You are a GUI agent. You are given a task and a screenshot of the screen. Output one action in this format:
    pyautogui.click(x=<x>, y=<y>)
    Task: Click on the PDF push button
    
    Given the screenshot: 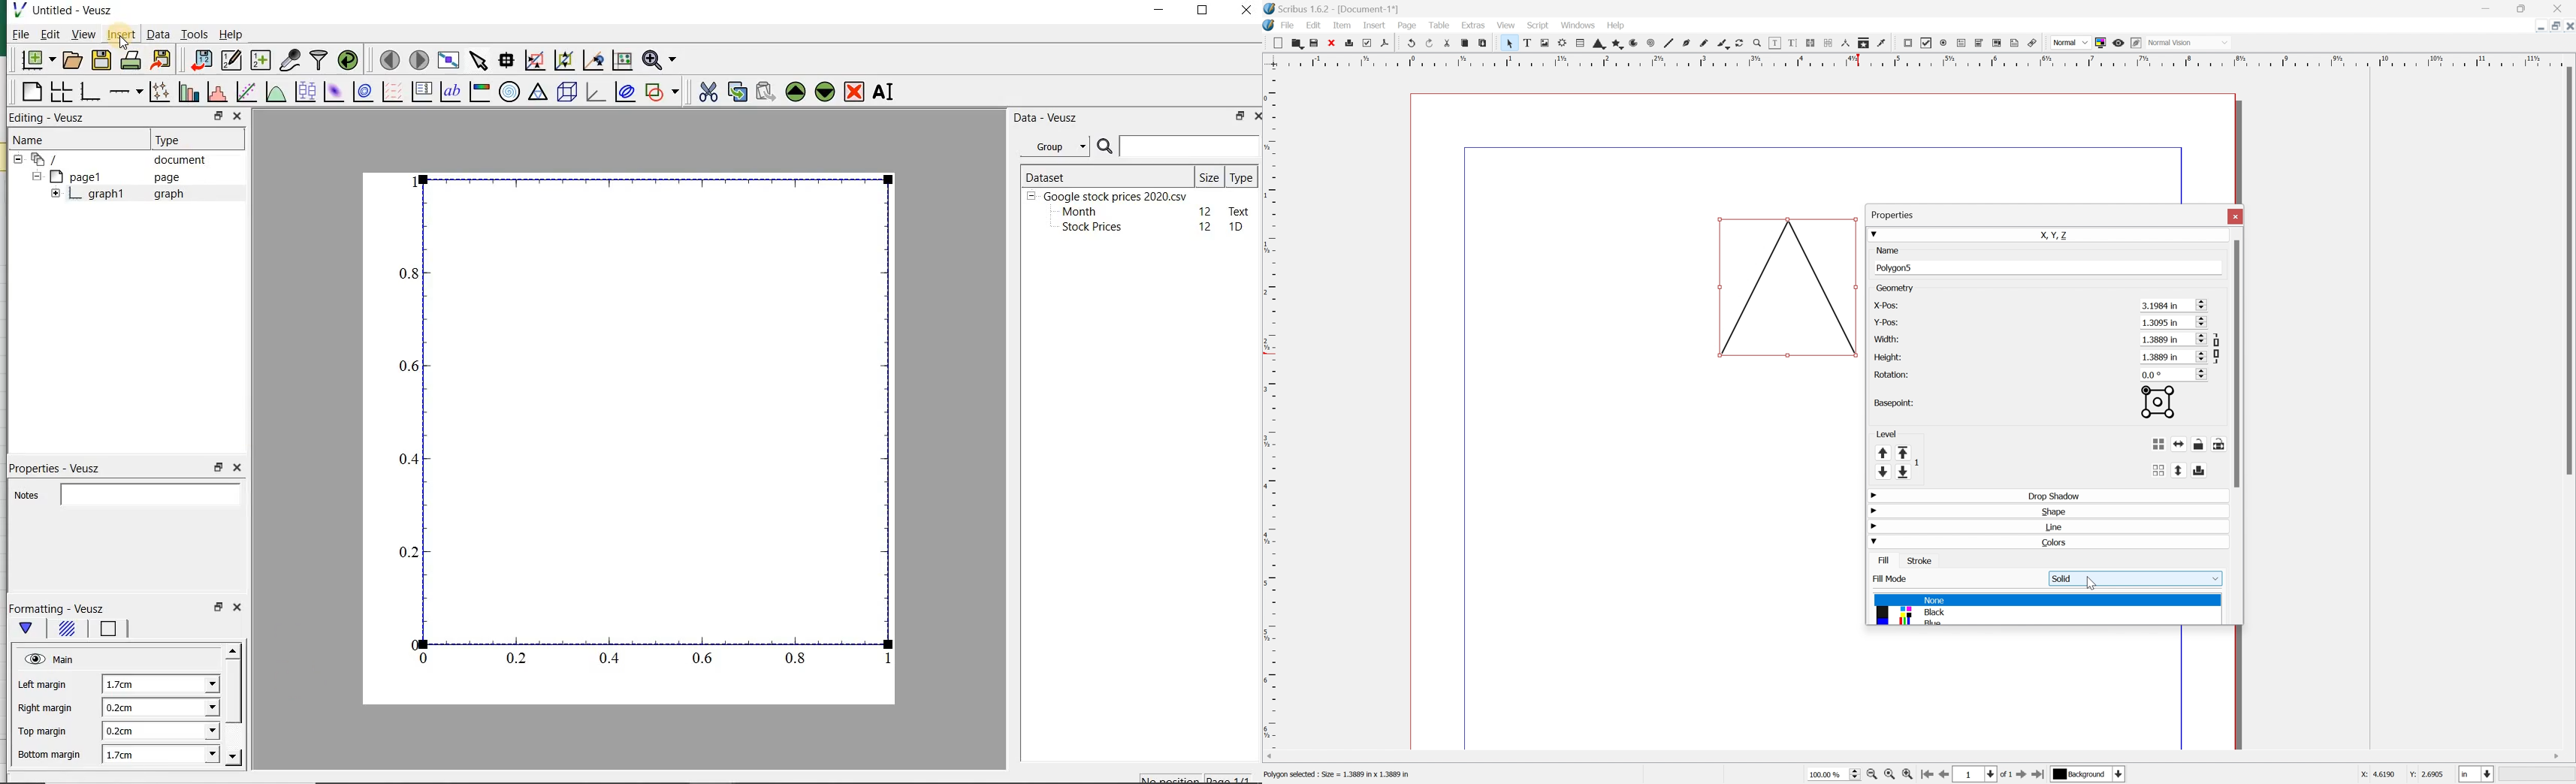 What is the action you would take?
    pyautogui.click(x=1907, y=44)
    